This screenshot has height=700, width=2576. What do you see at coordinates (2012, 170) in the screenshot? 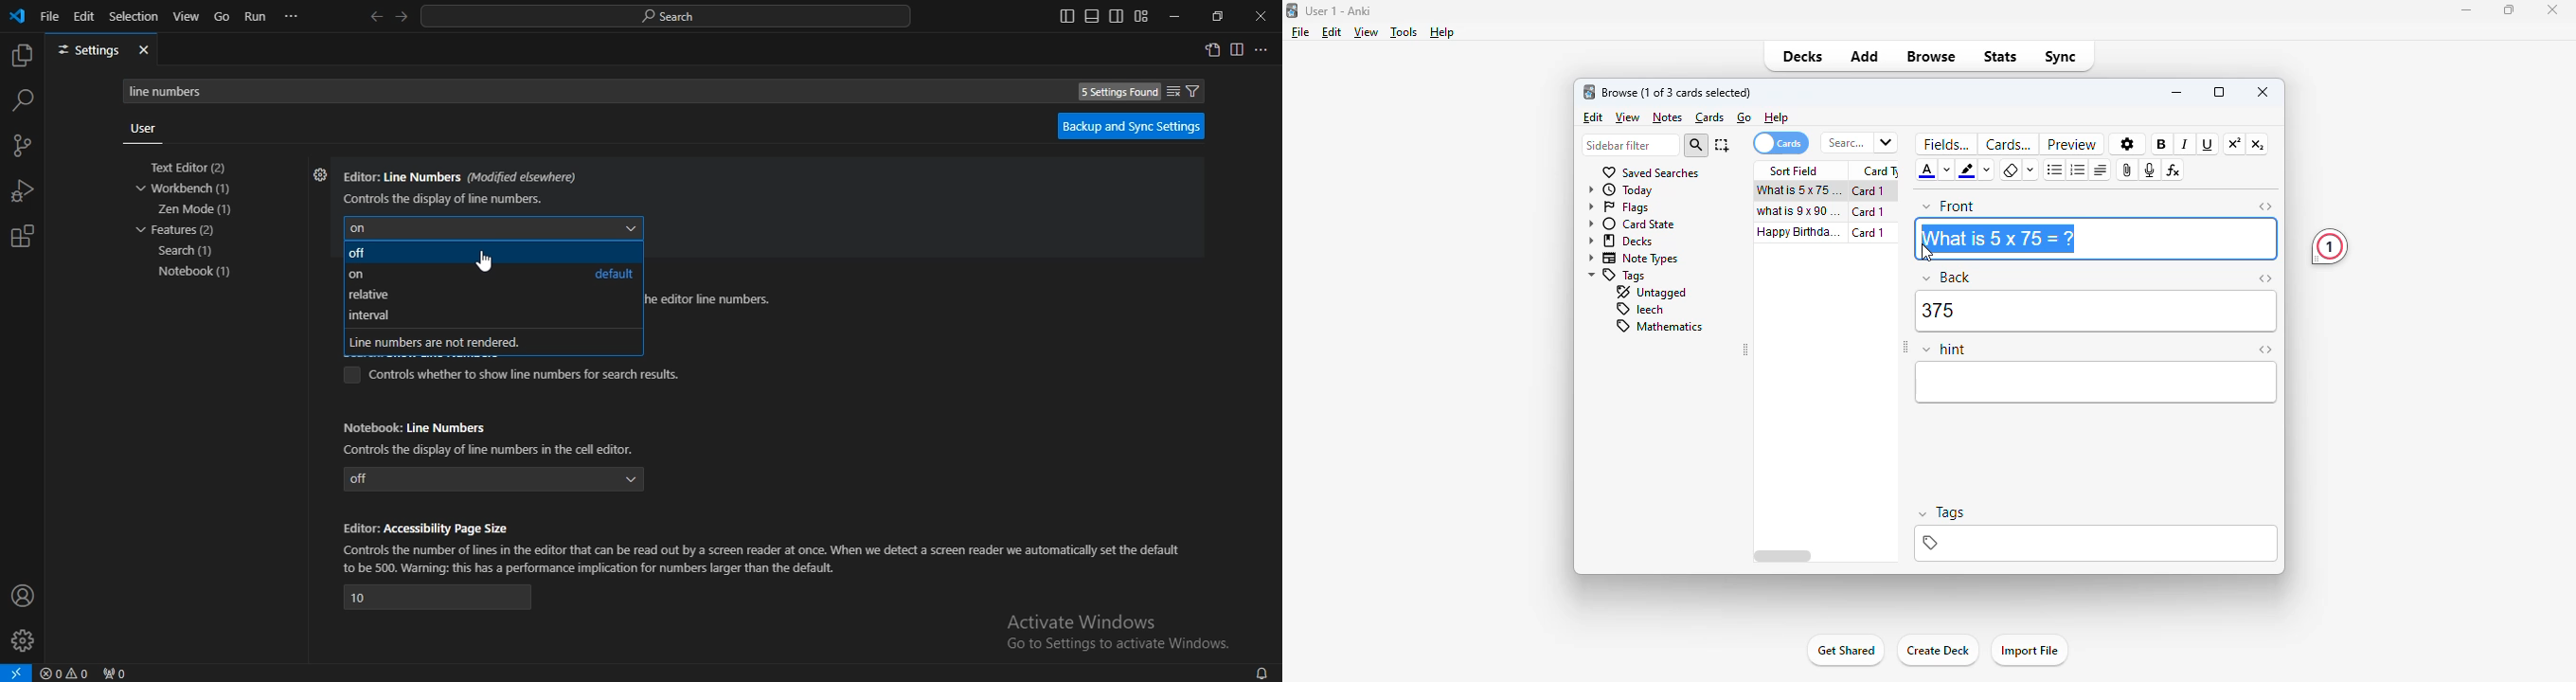
I see `remove formatting` at bounding box center [2012, 170].